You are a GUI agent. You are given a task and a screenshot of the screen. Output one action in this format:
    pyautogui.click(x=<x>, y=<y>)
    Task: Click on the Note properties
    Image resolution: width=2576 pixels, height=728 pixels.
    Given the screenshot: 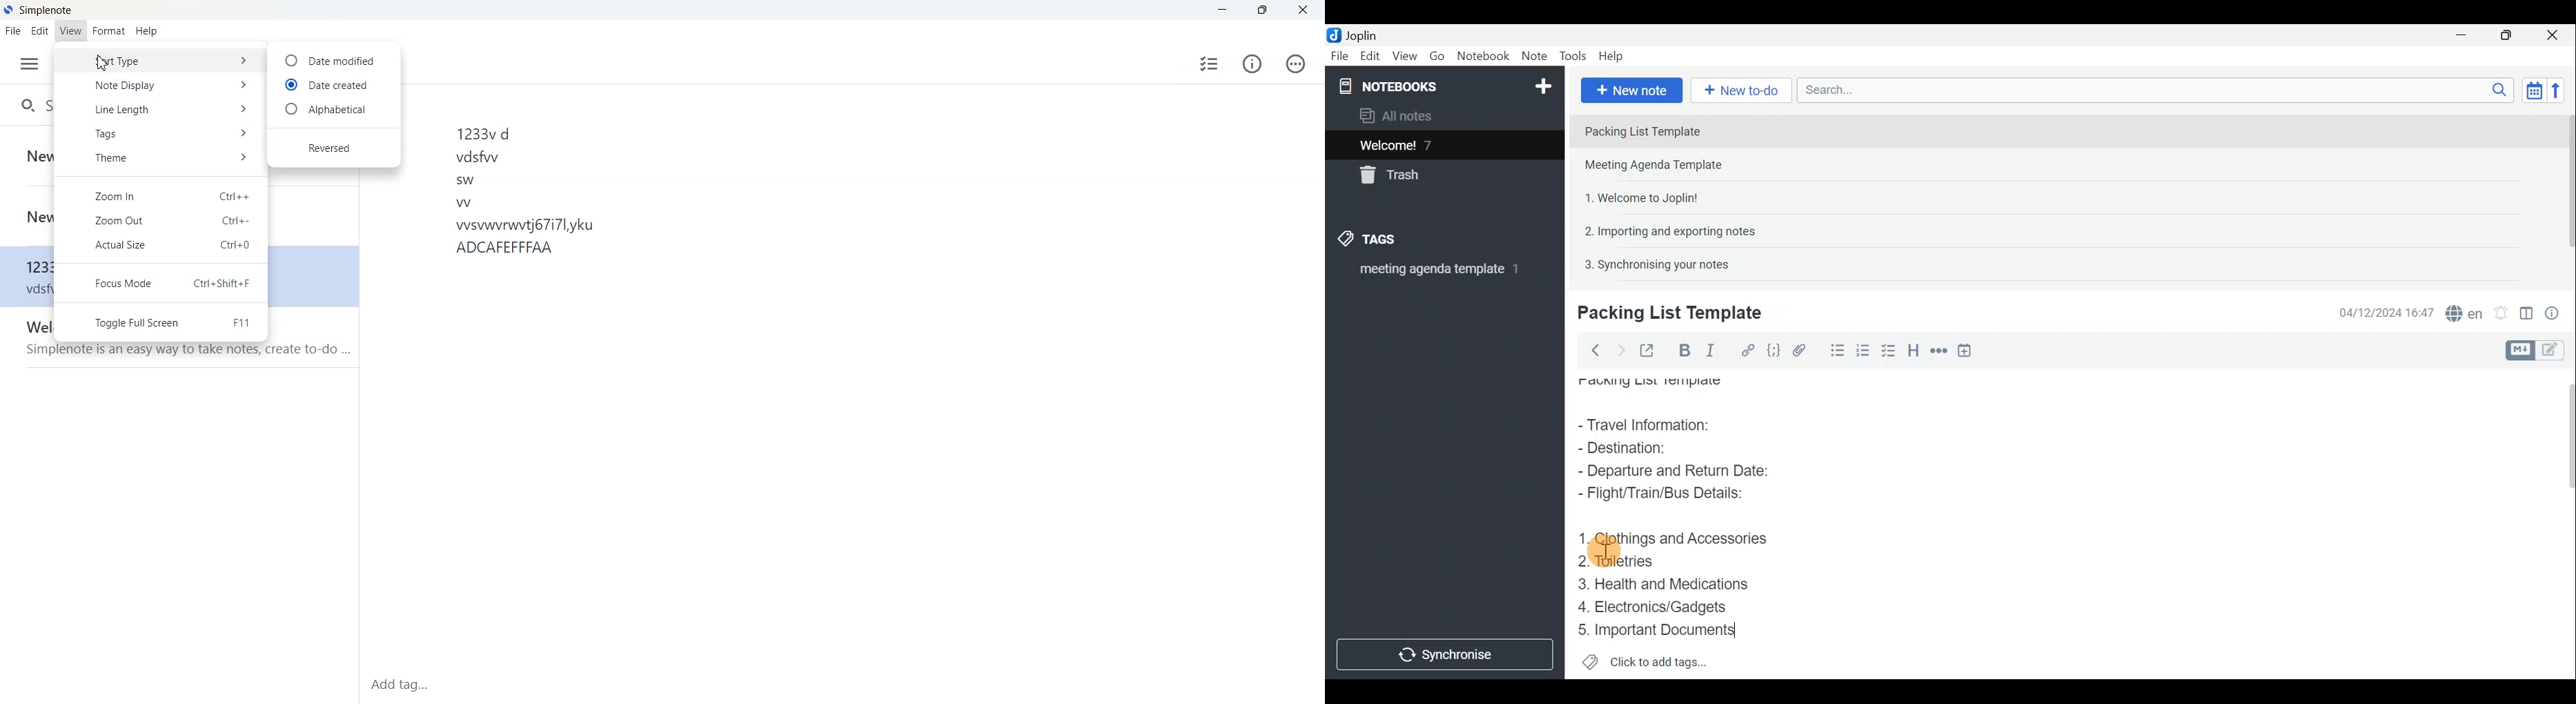 What is the action you would take?
    pyautogui.click(x=2557, y=311)
    